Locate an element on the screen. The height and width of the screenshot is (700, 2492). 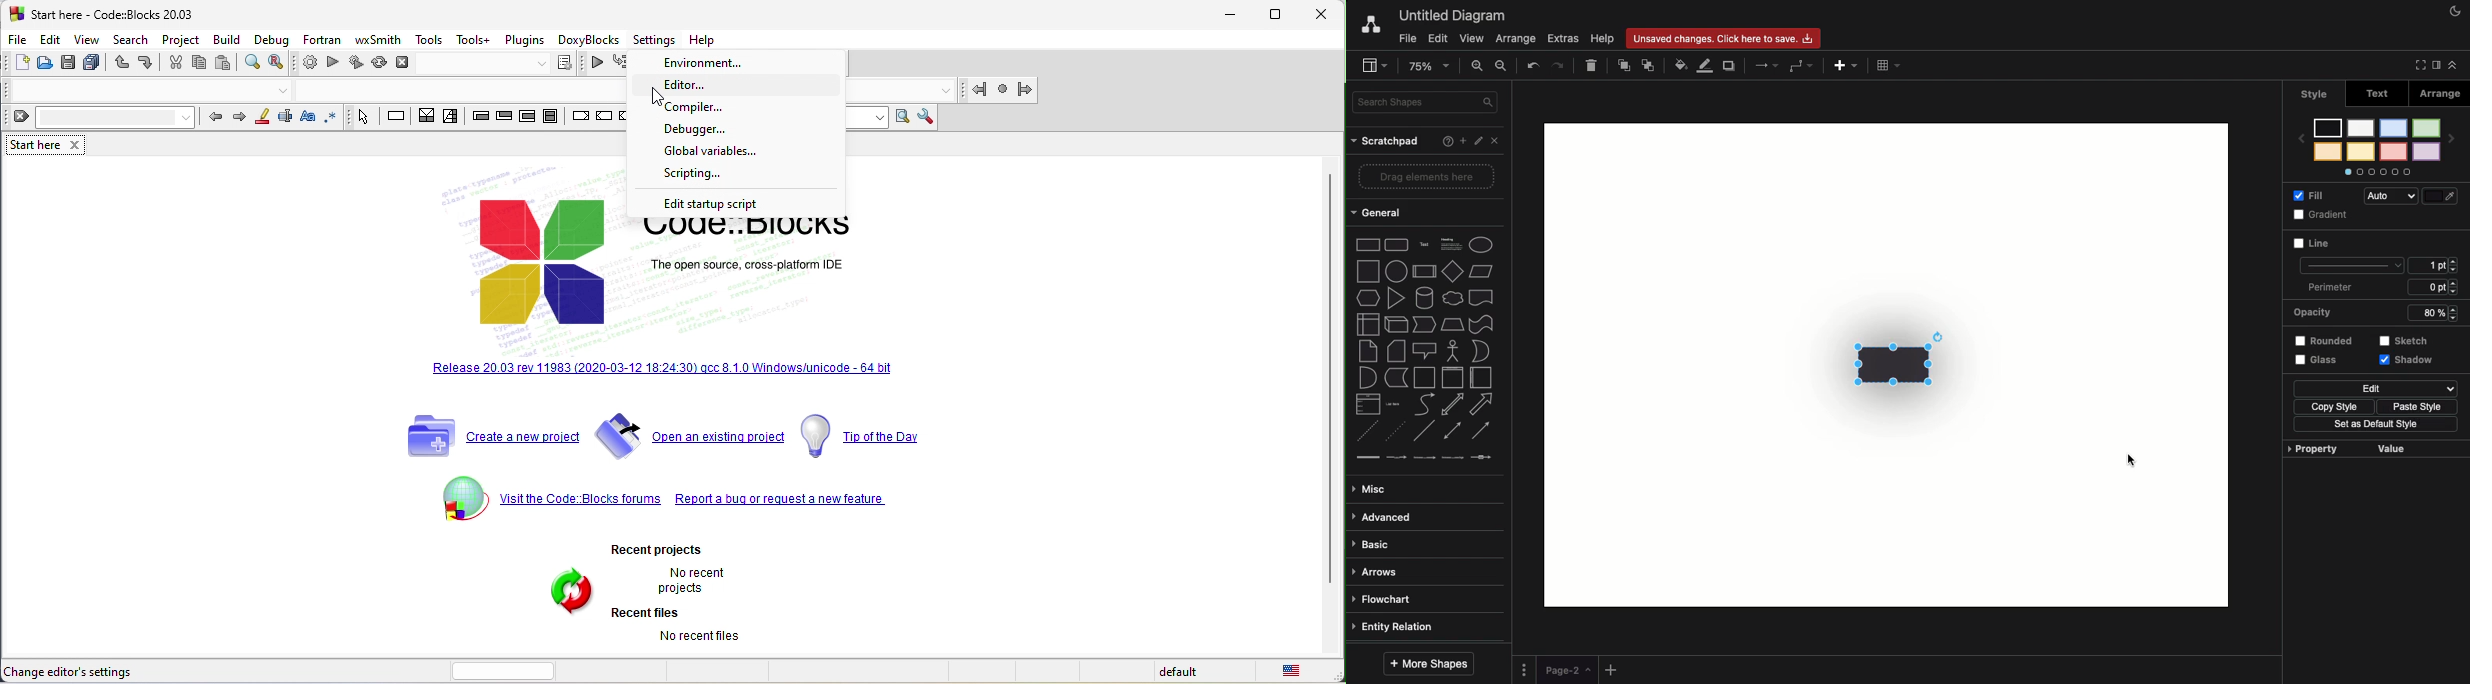
visit the code blocks forum report a bug  is located at coordinates (676, 497).